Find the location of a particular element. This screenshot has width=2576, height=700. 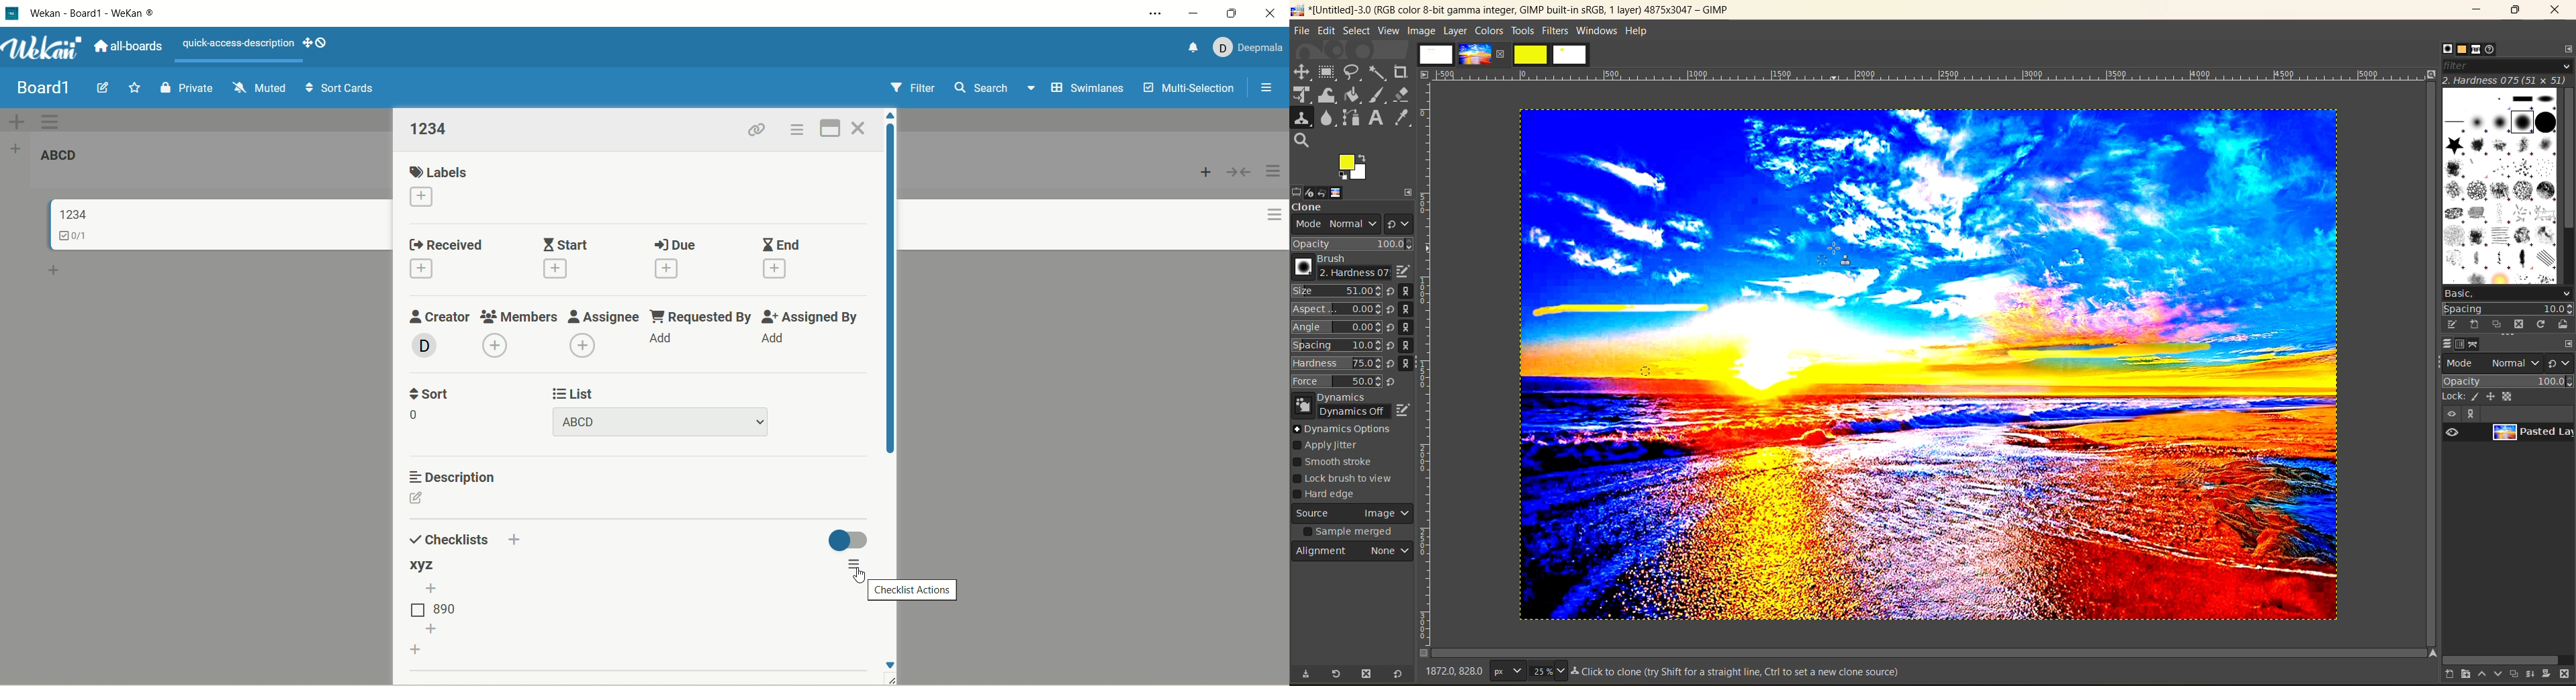

expand is located at coordinates (1409, 190).